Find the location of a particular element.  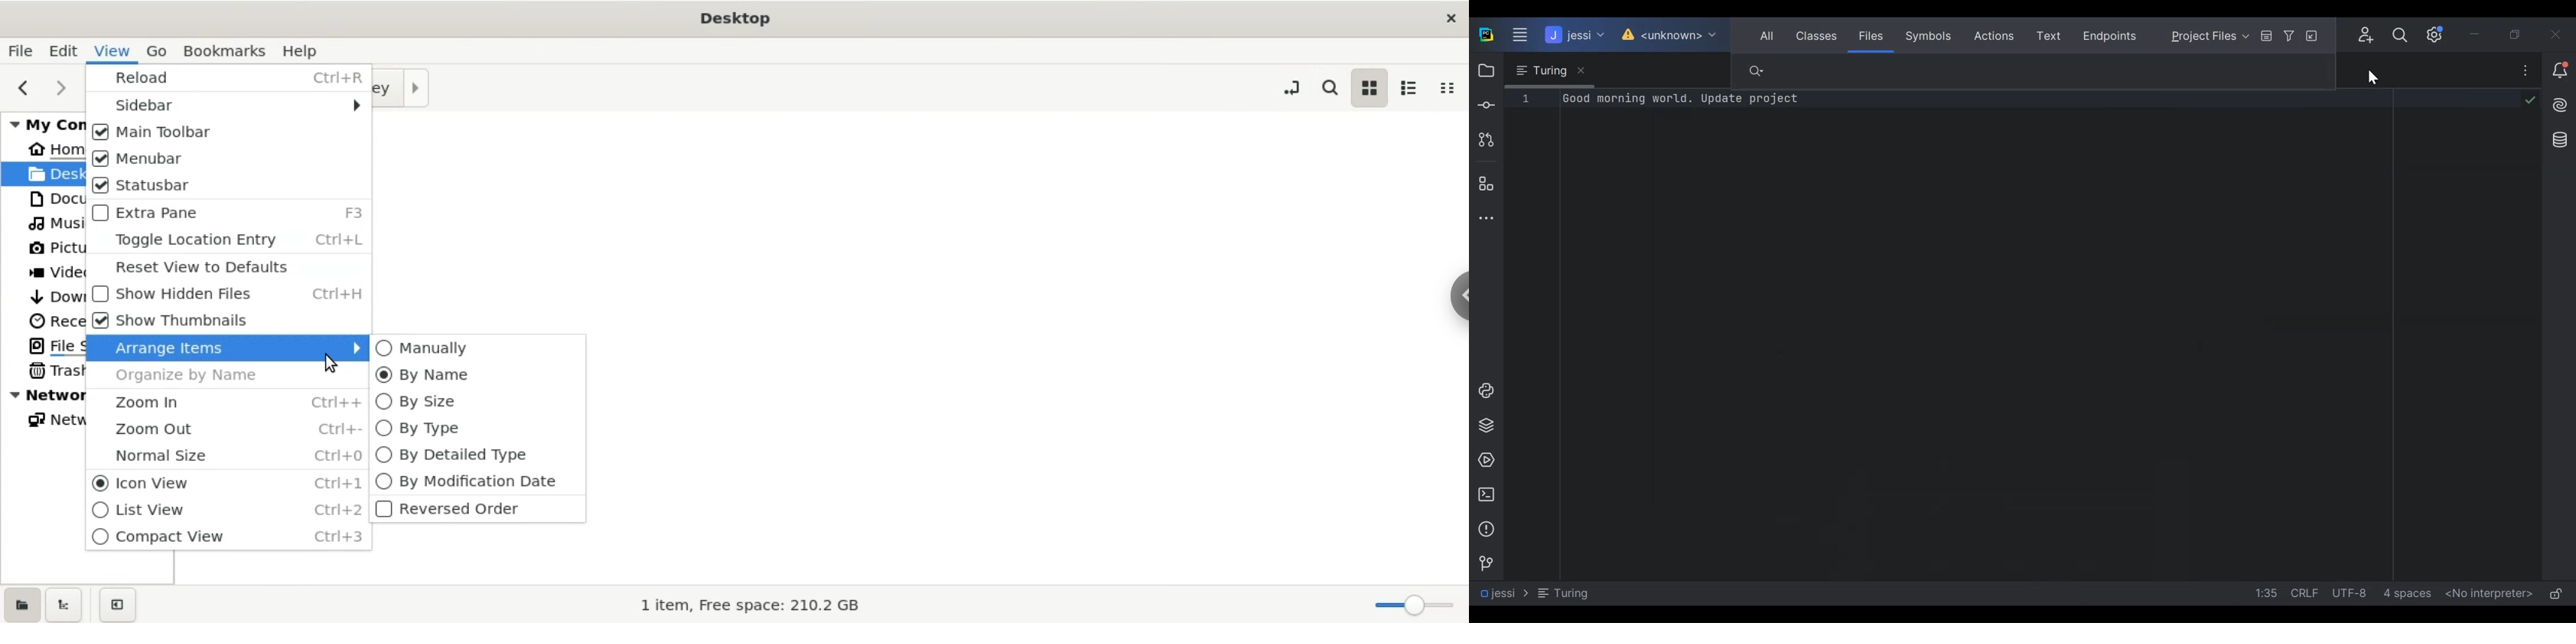

show treeview is located at coordinates (63, 603).